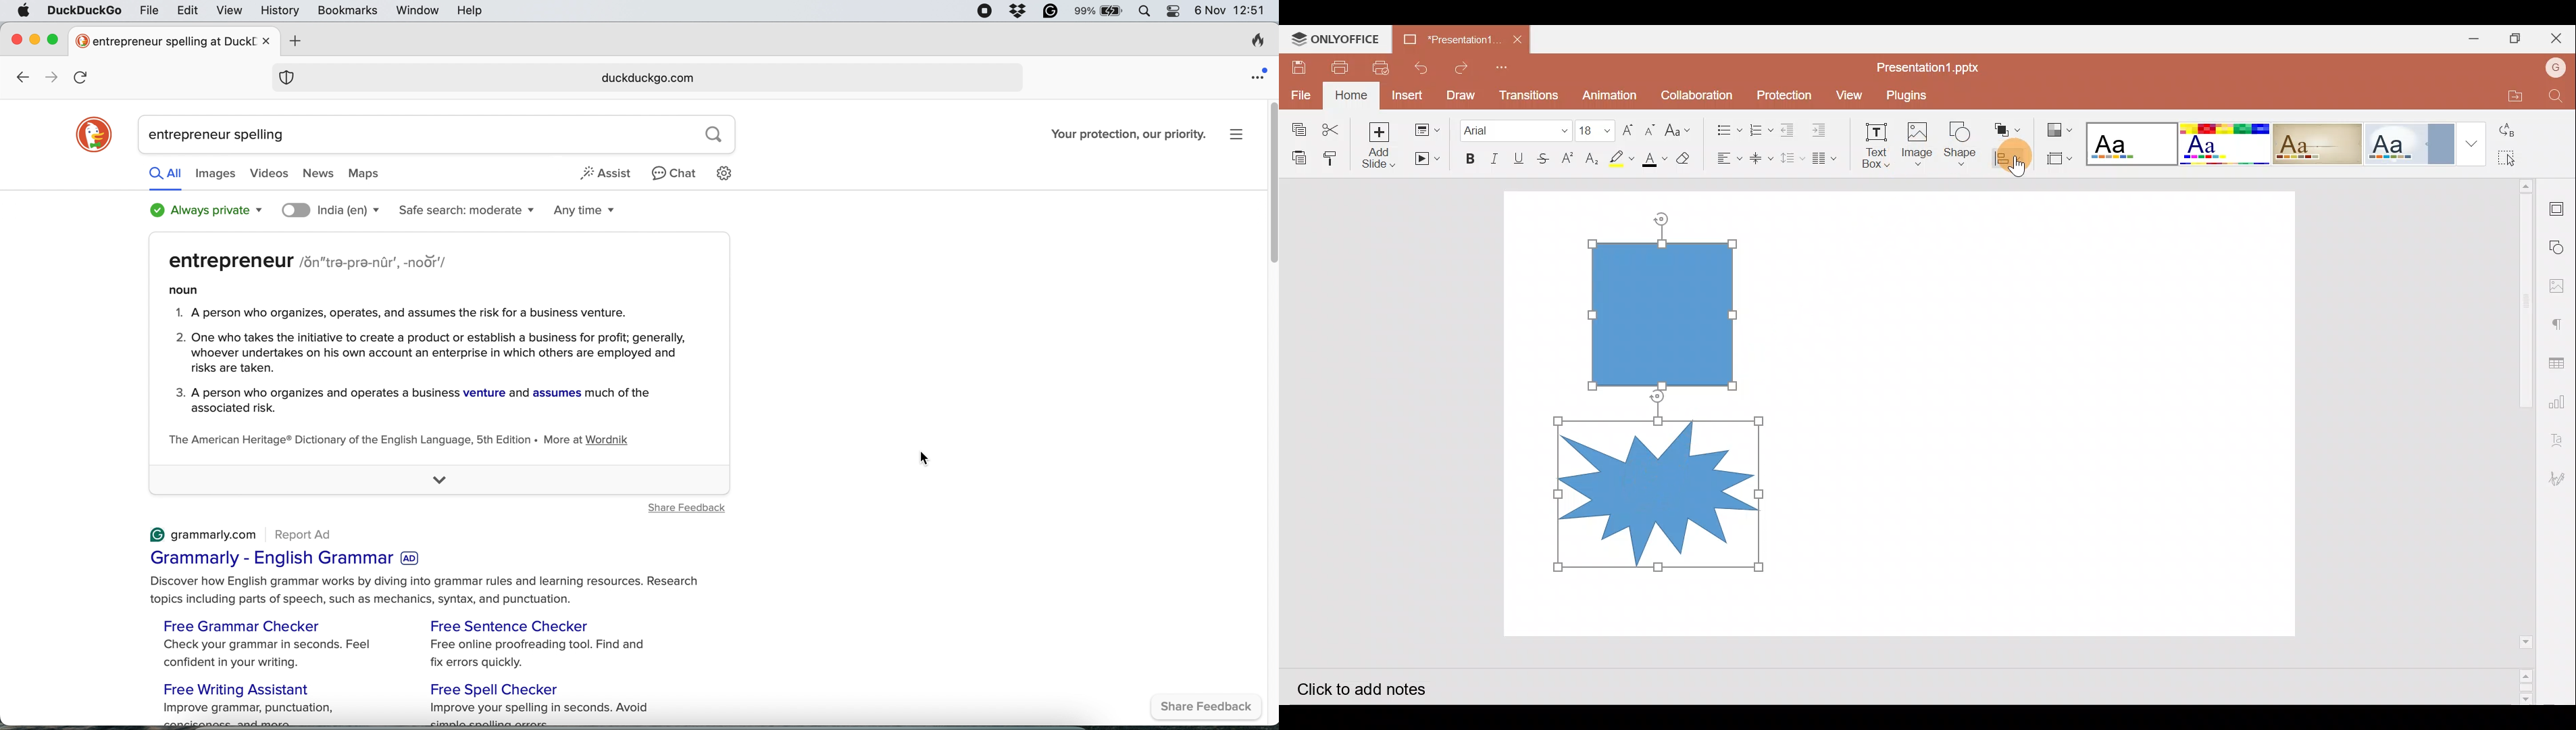  I want to click on Subscript, so click(1591, 155).